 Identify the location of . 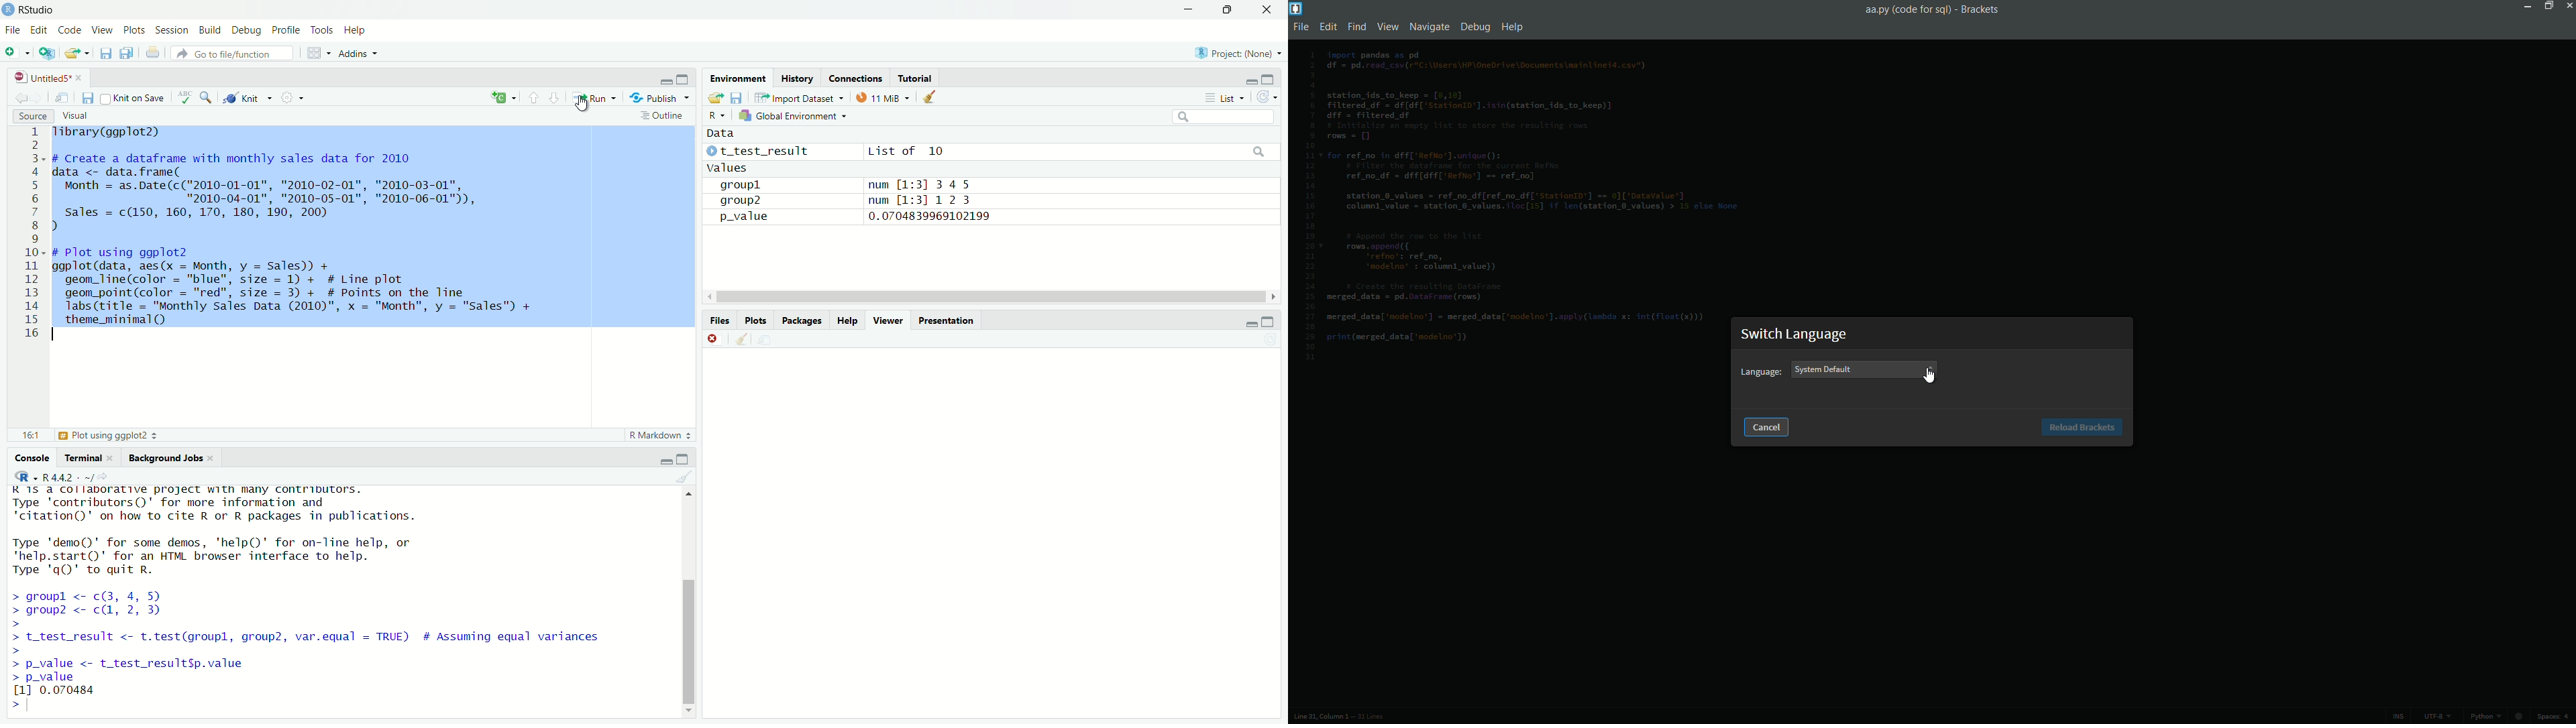
(1219, 115).